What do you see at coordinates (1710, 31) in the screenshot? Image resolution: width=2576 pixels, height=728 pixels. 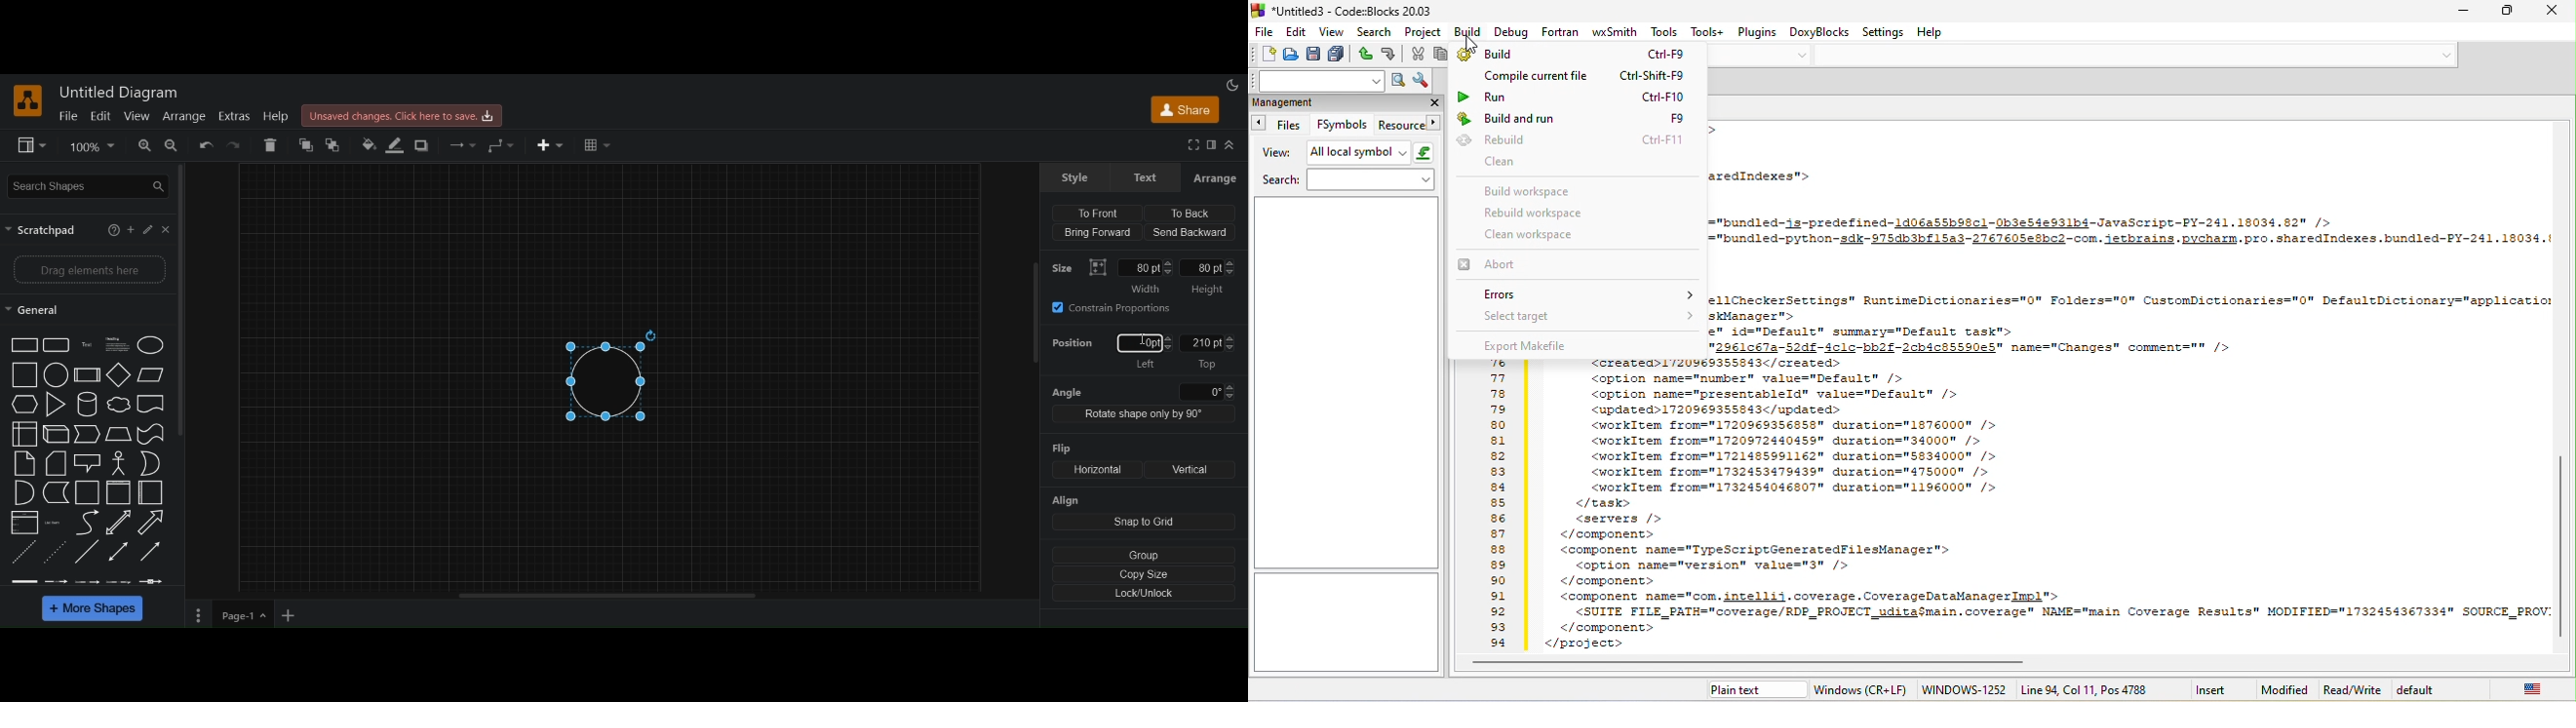 I see `tools++` at bounding box center [1710, 31].